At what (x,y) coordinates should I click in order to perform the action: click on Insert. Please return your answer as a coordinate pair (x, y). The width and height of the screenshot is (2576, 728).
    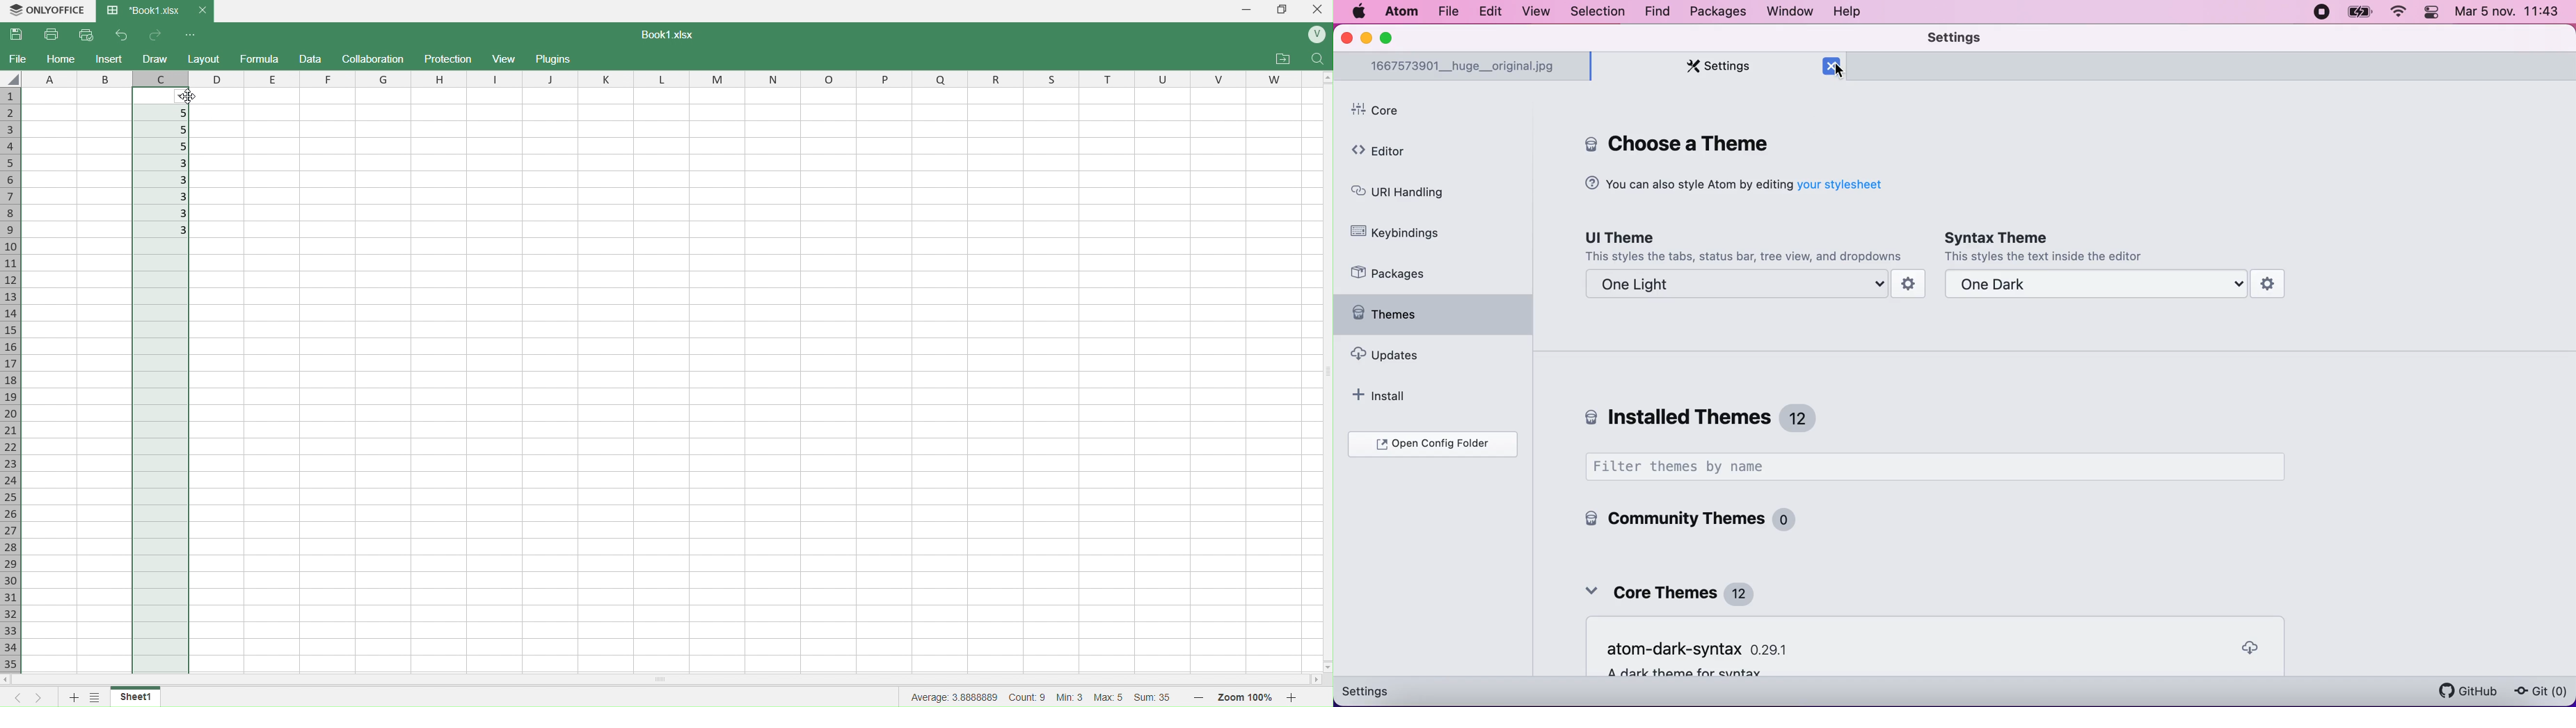
    Looking at the image, I should click on (110, 58).